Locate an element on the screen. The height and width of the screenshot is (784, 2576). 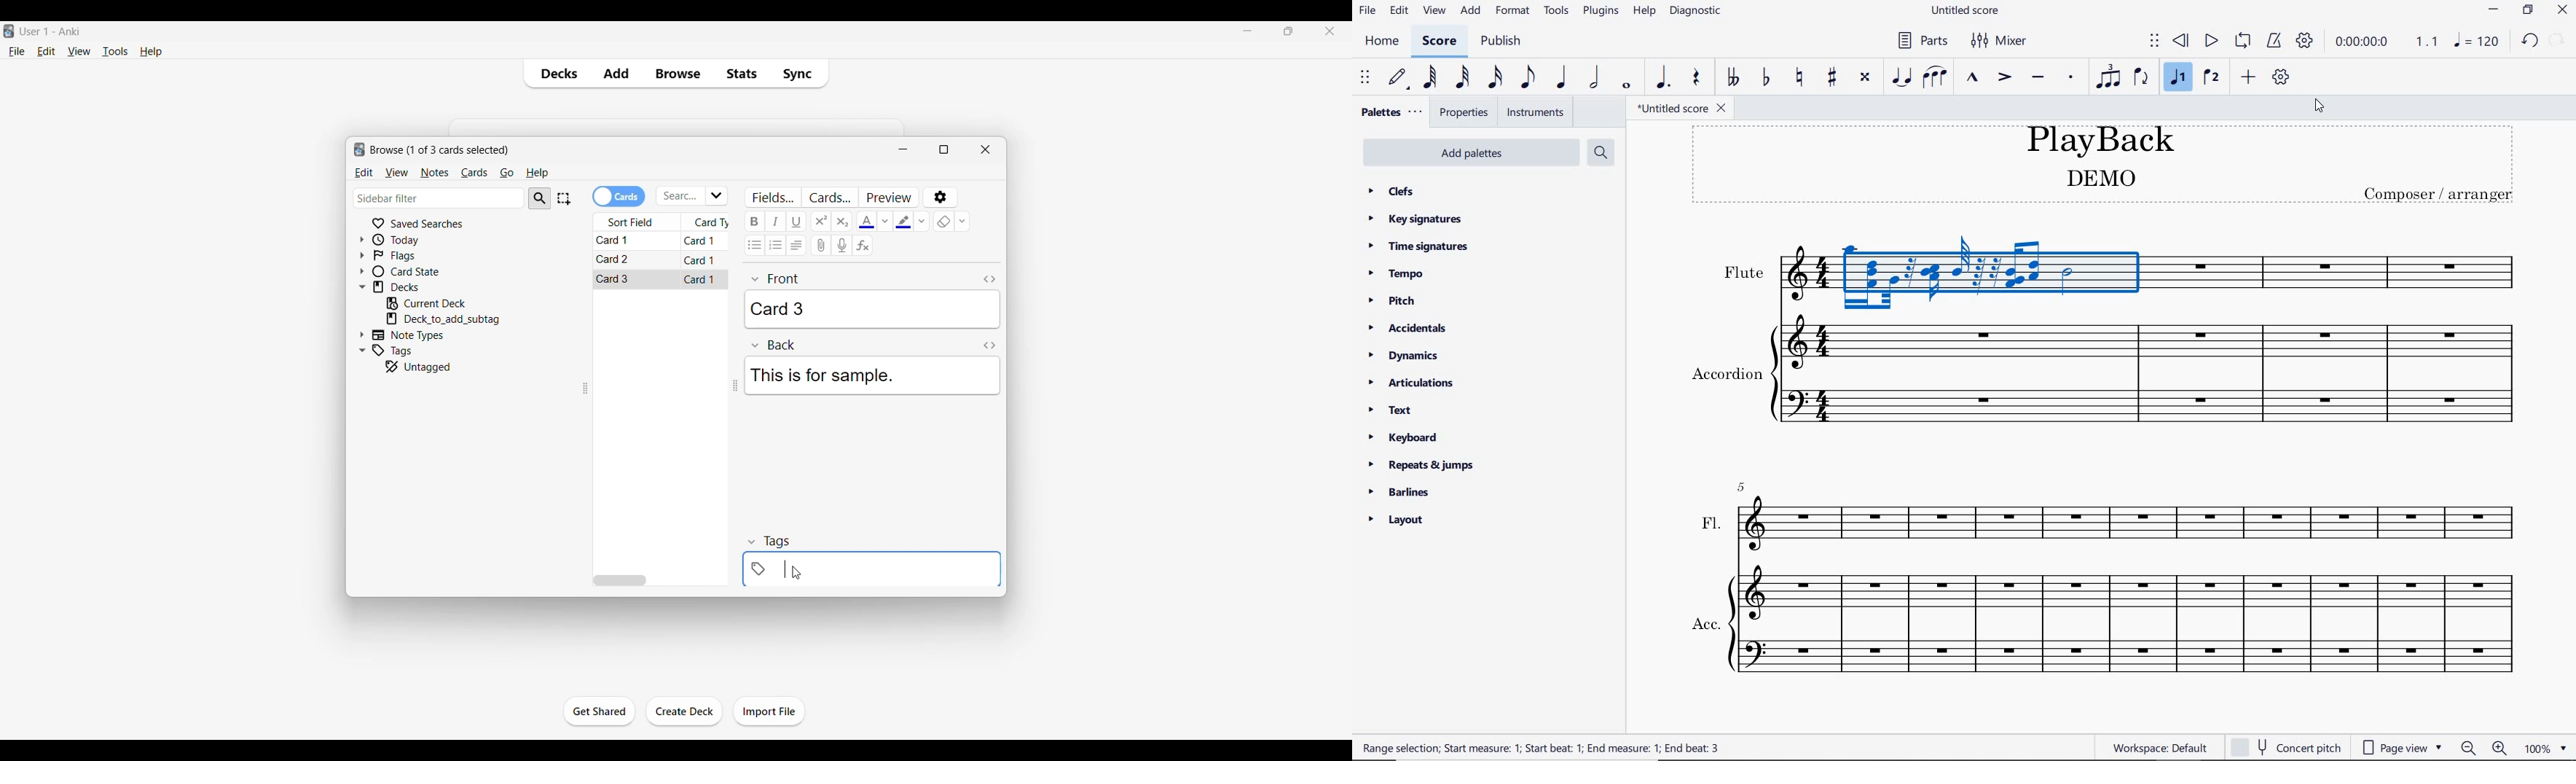
Click to collapse Decks is located at coordinates (362, 287).